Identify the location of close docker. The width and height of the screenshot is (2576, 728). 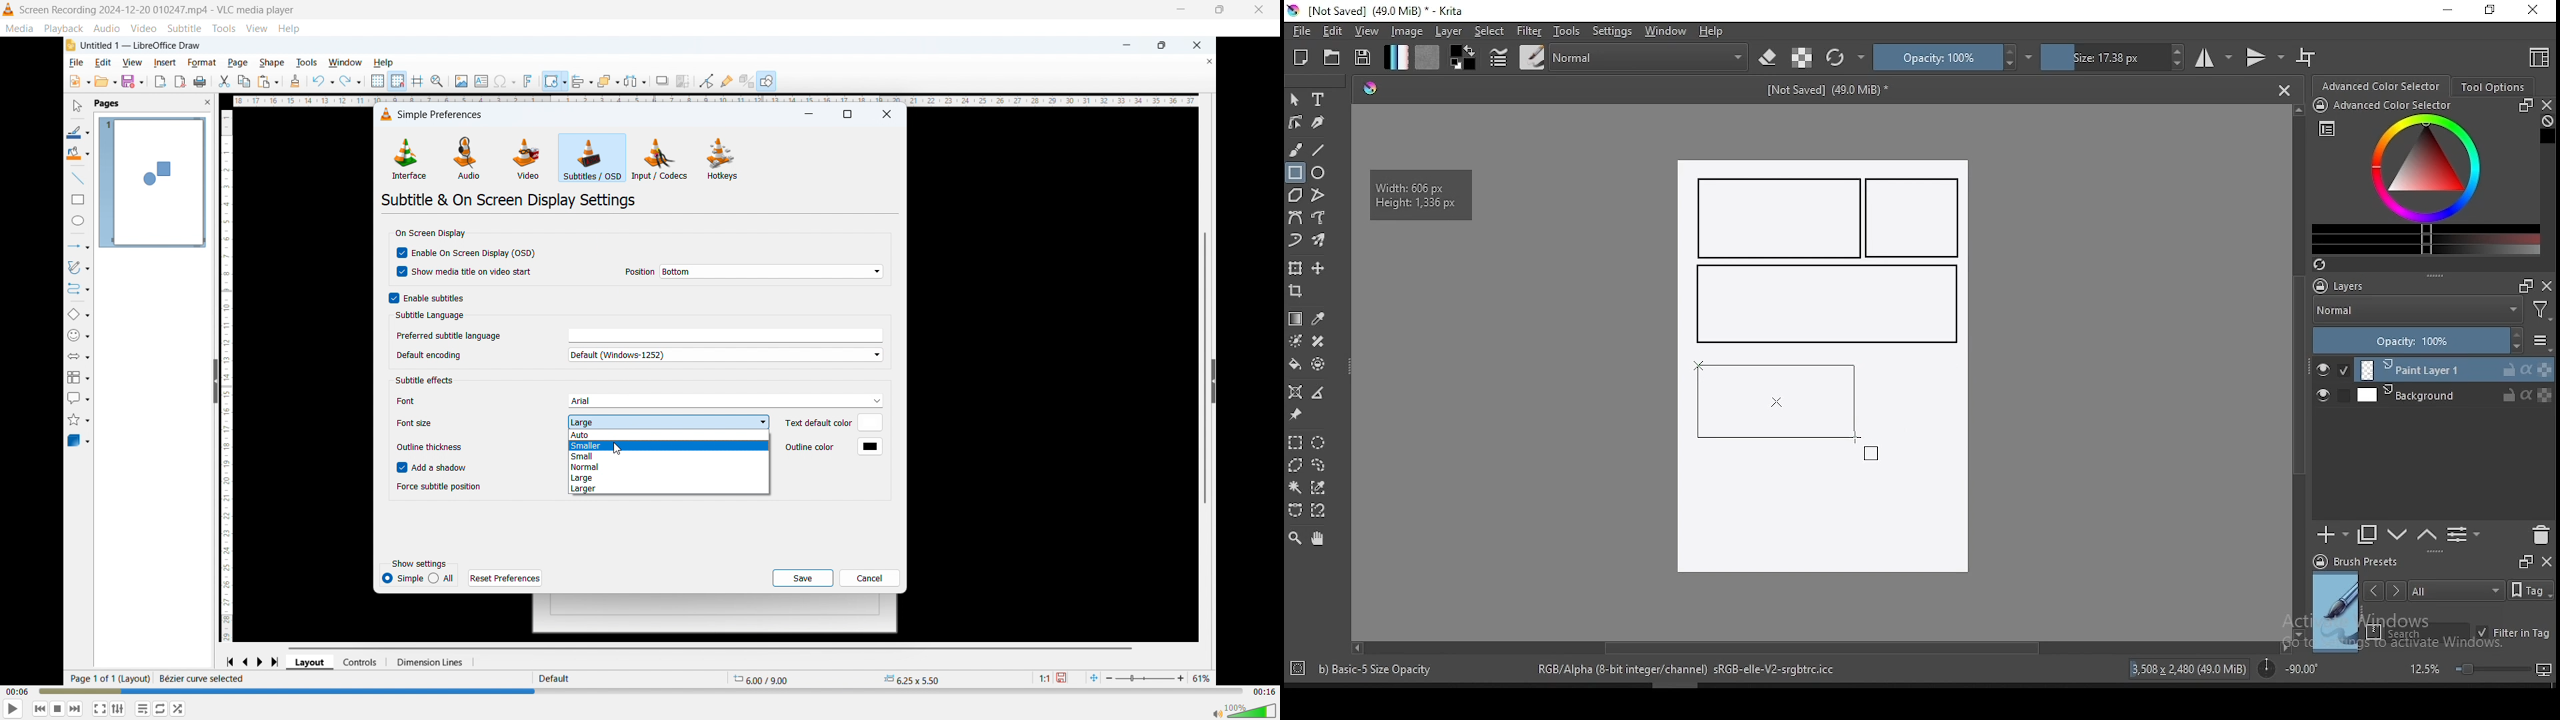
(2546, 560).